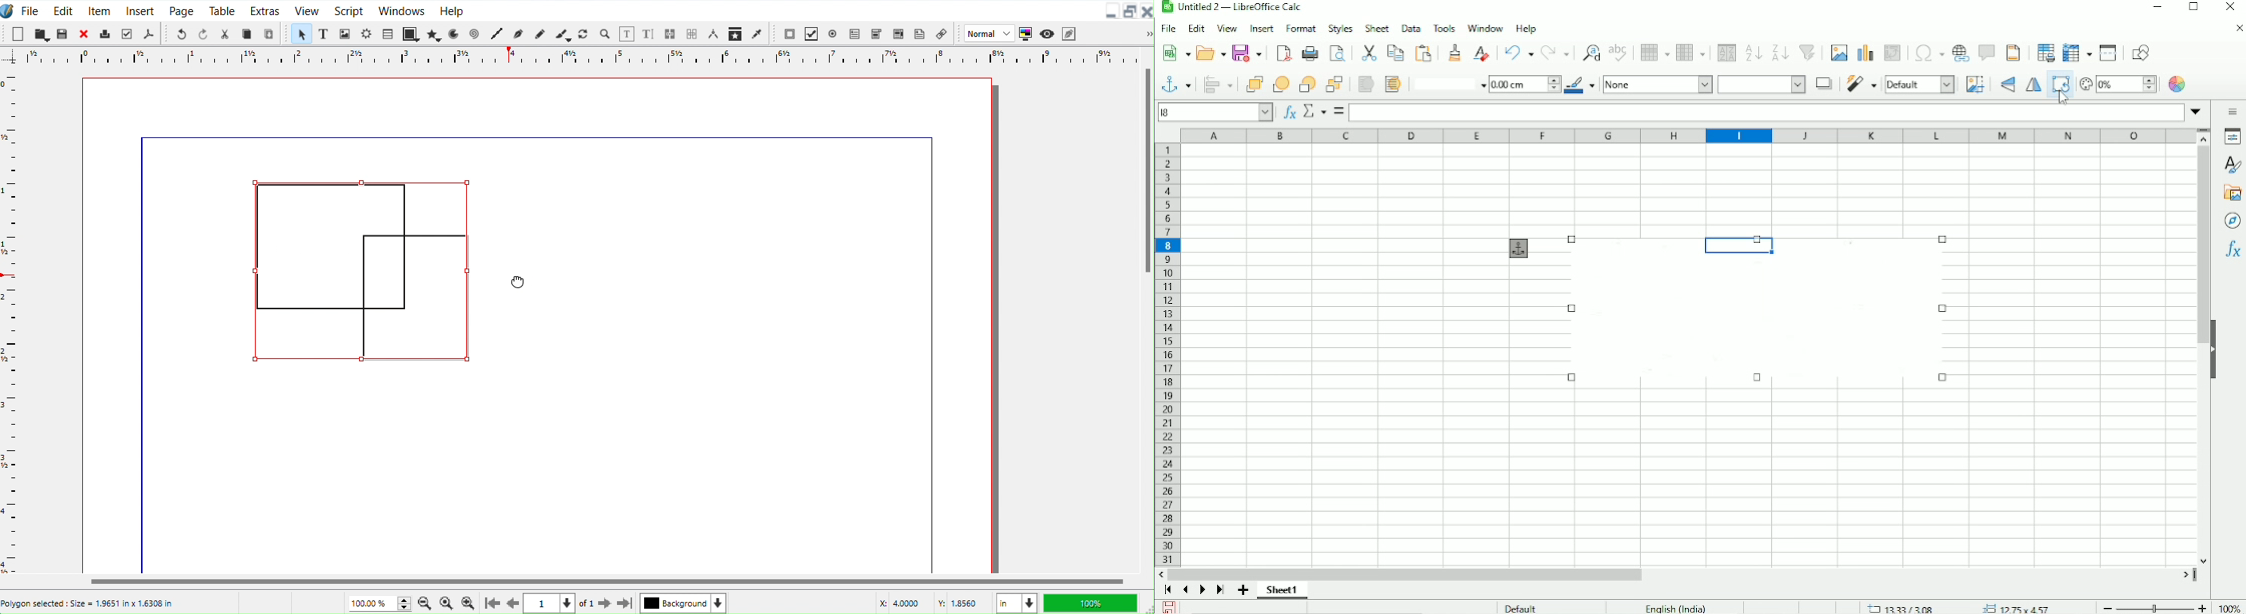  What do you see at coordinates (1865, 53) in the screenshot?
I see `Insert chart` at bounding box center [1865, 53].